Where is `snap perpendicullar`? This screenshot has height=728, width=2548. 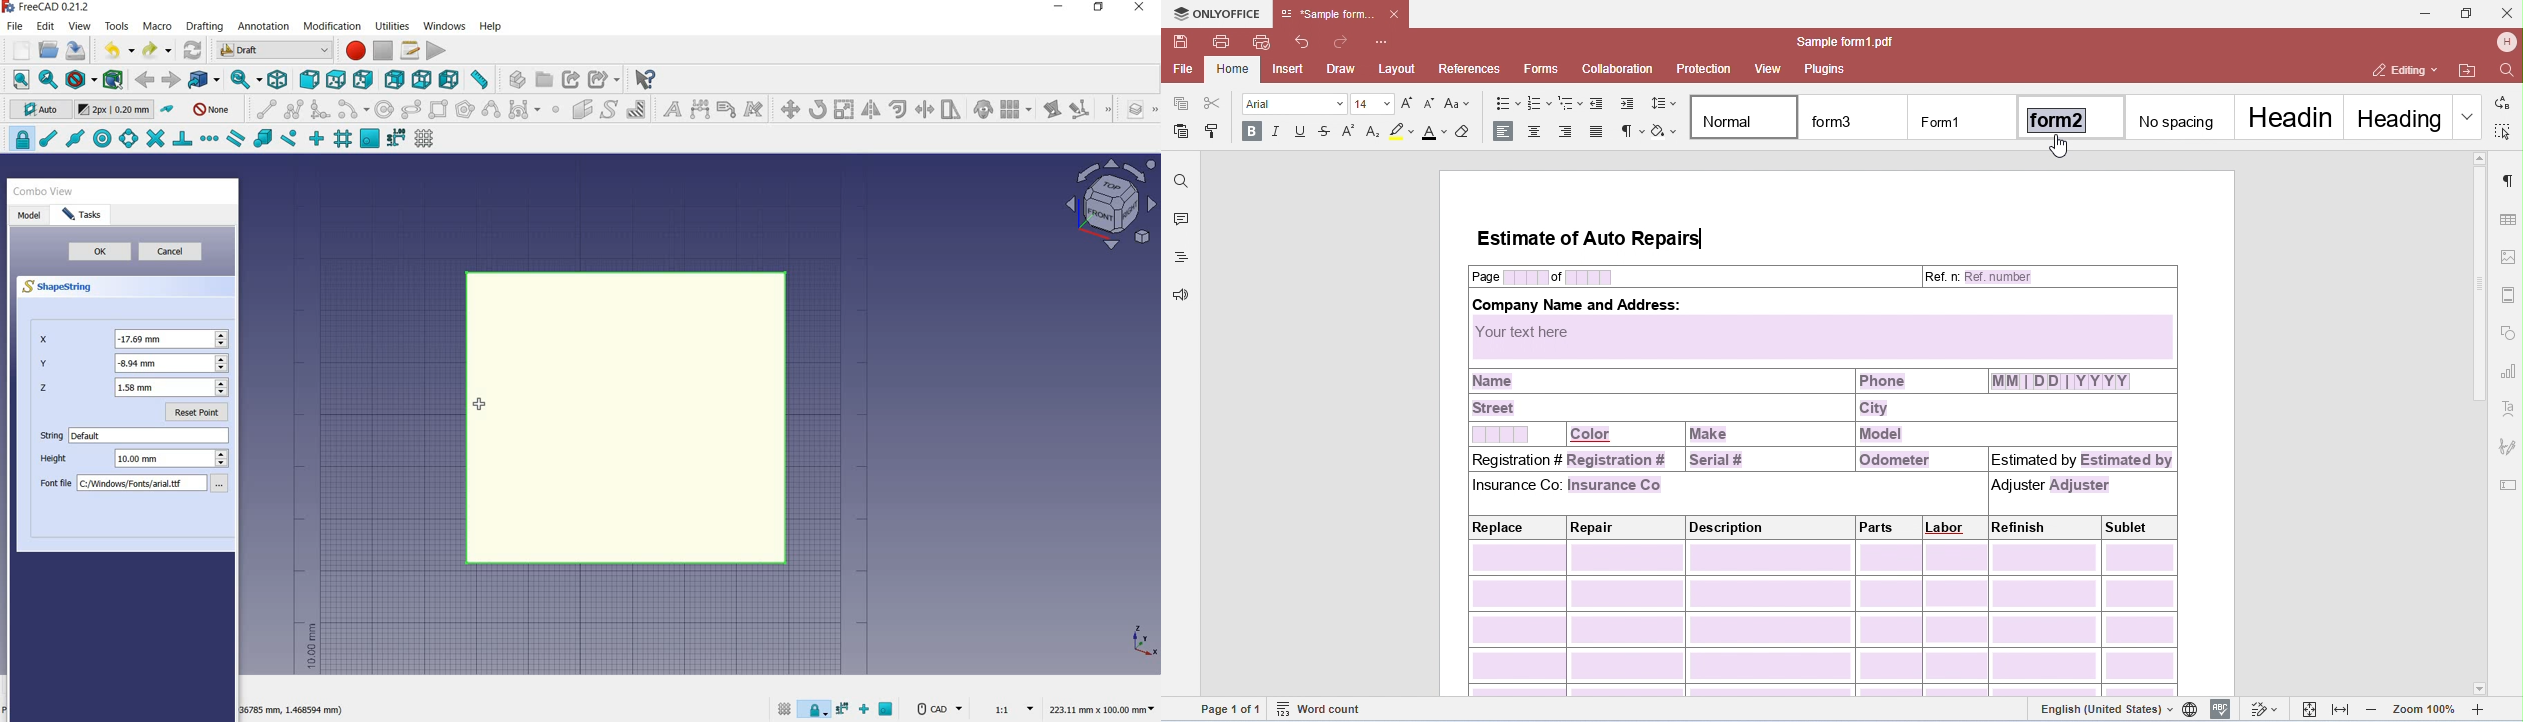
snap perpendicullar is located at coordinates (182, 138).